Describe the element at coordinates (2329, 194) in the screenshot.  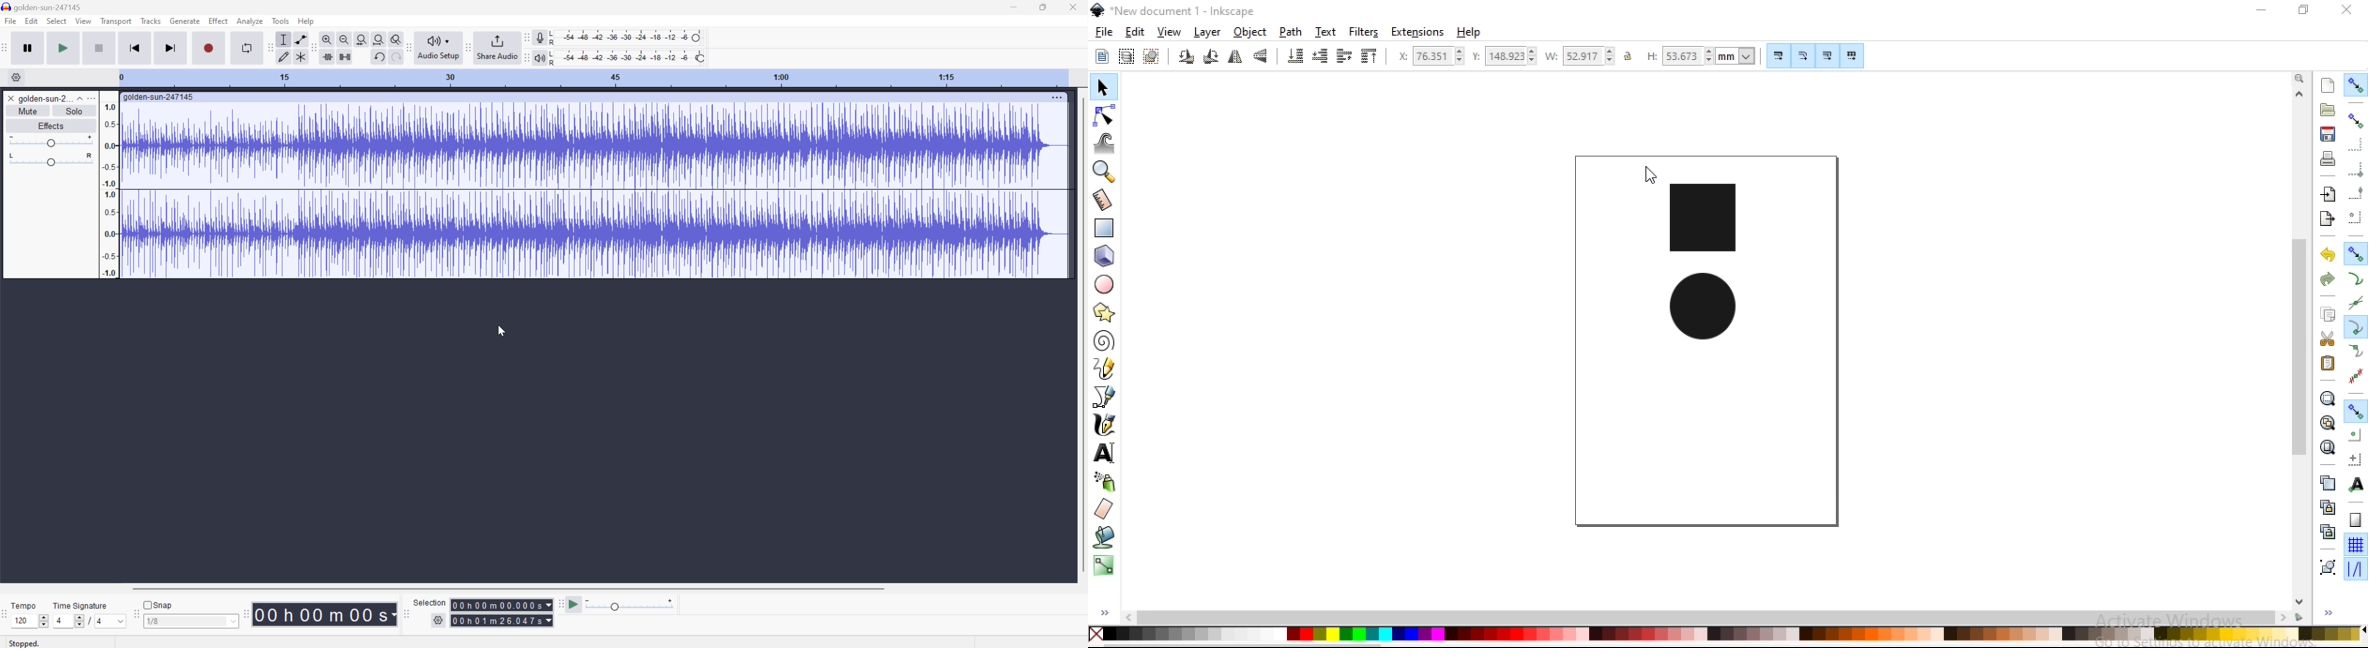
I see `import a bitmap` at that location.